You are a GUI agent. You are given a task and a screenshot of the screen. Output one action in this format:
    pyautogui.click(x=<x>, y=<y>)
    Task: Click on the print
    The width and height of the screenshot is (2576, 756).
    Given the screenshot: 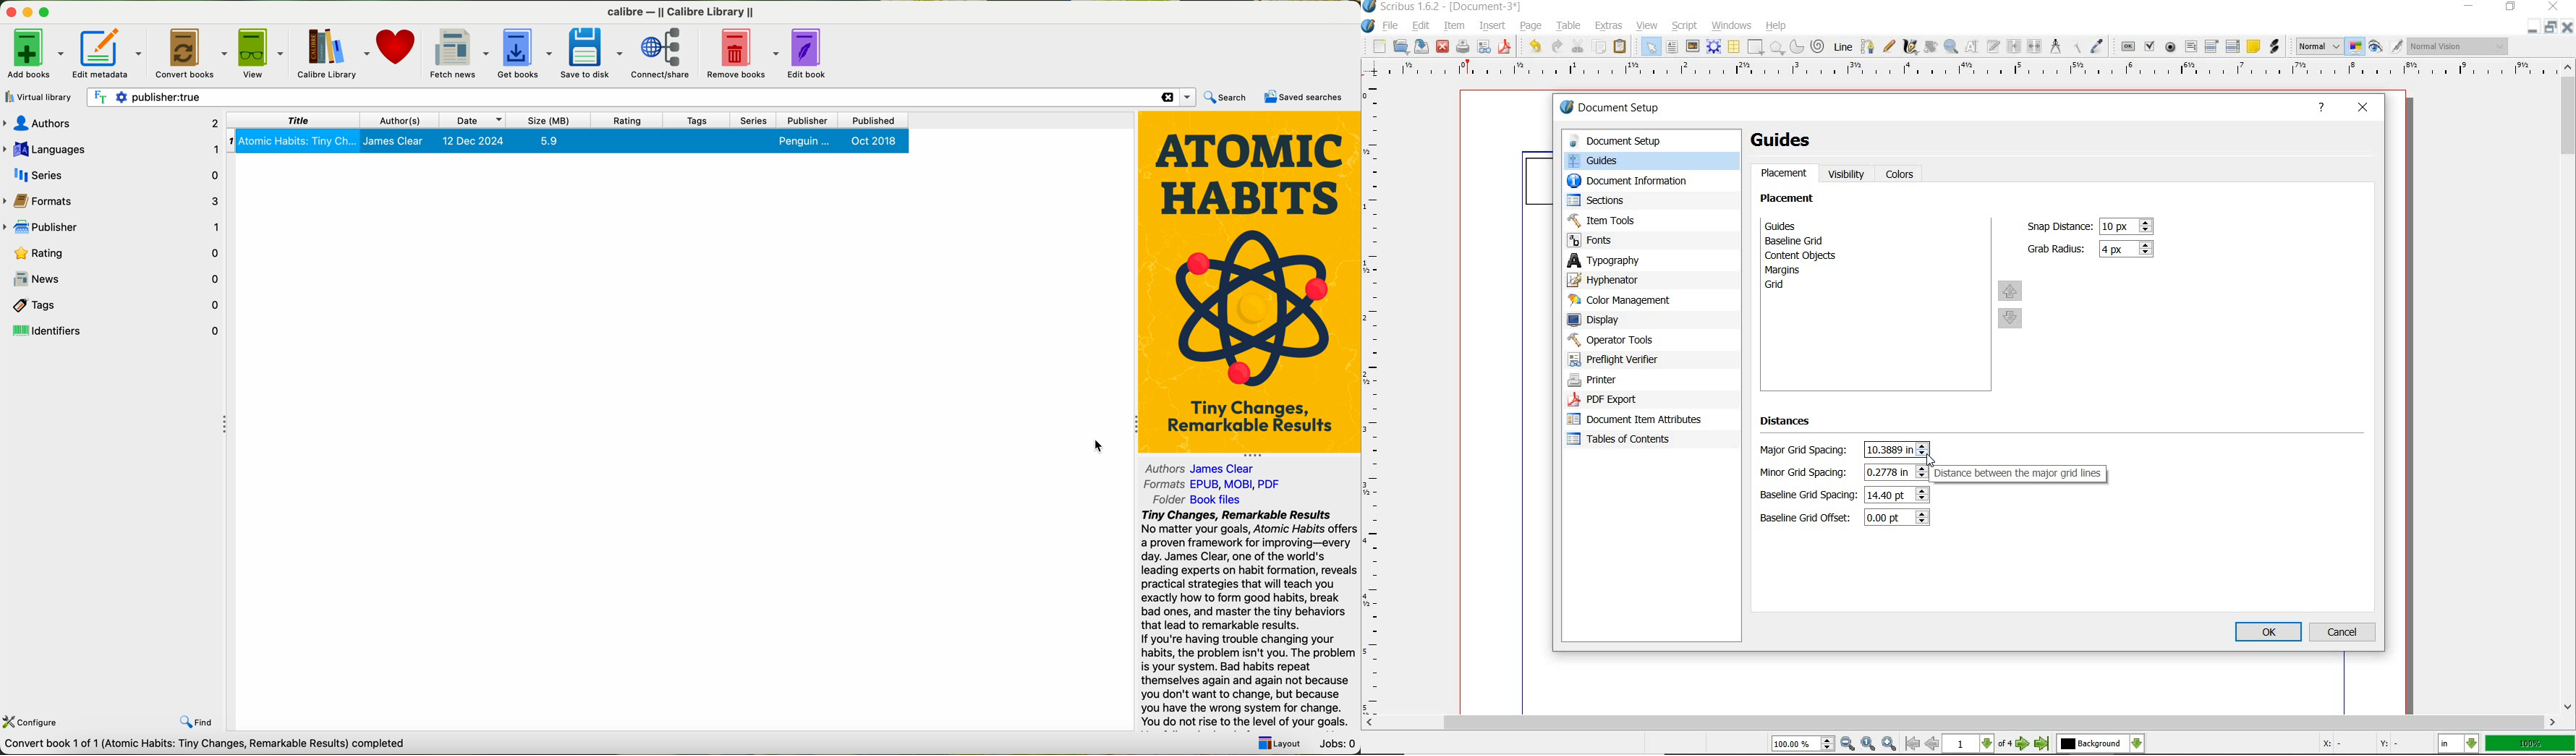 What is the action you would take?
    pyautogui.click(x=1463, y=47)
    